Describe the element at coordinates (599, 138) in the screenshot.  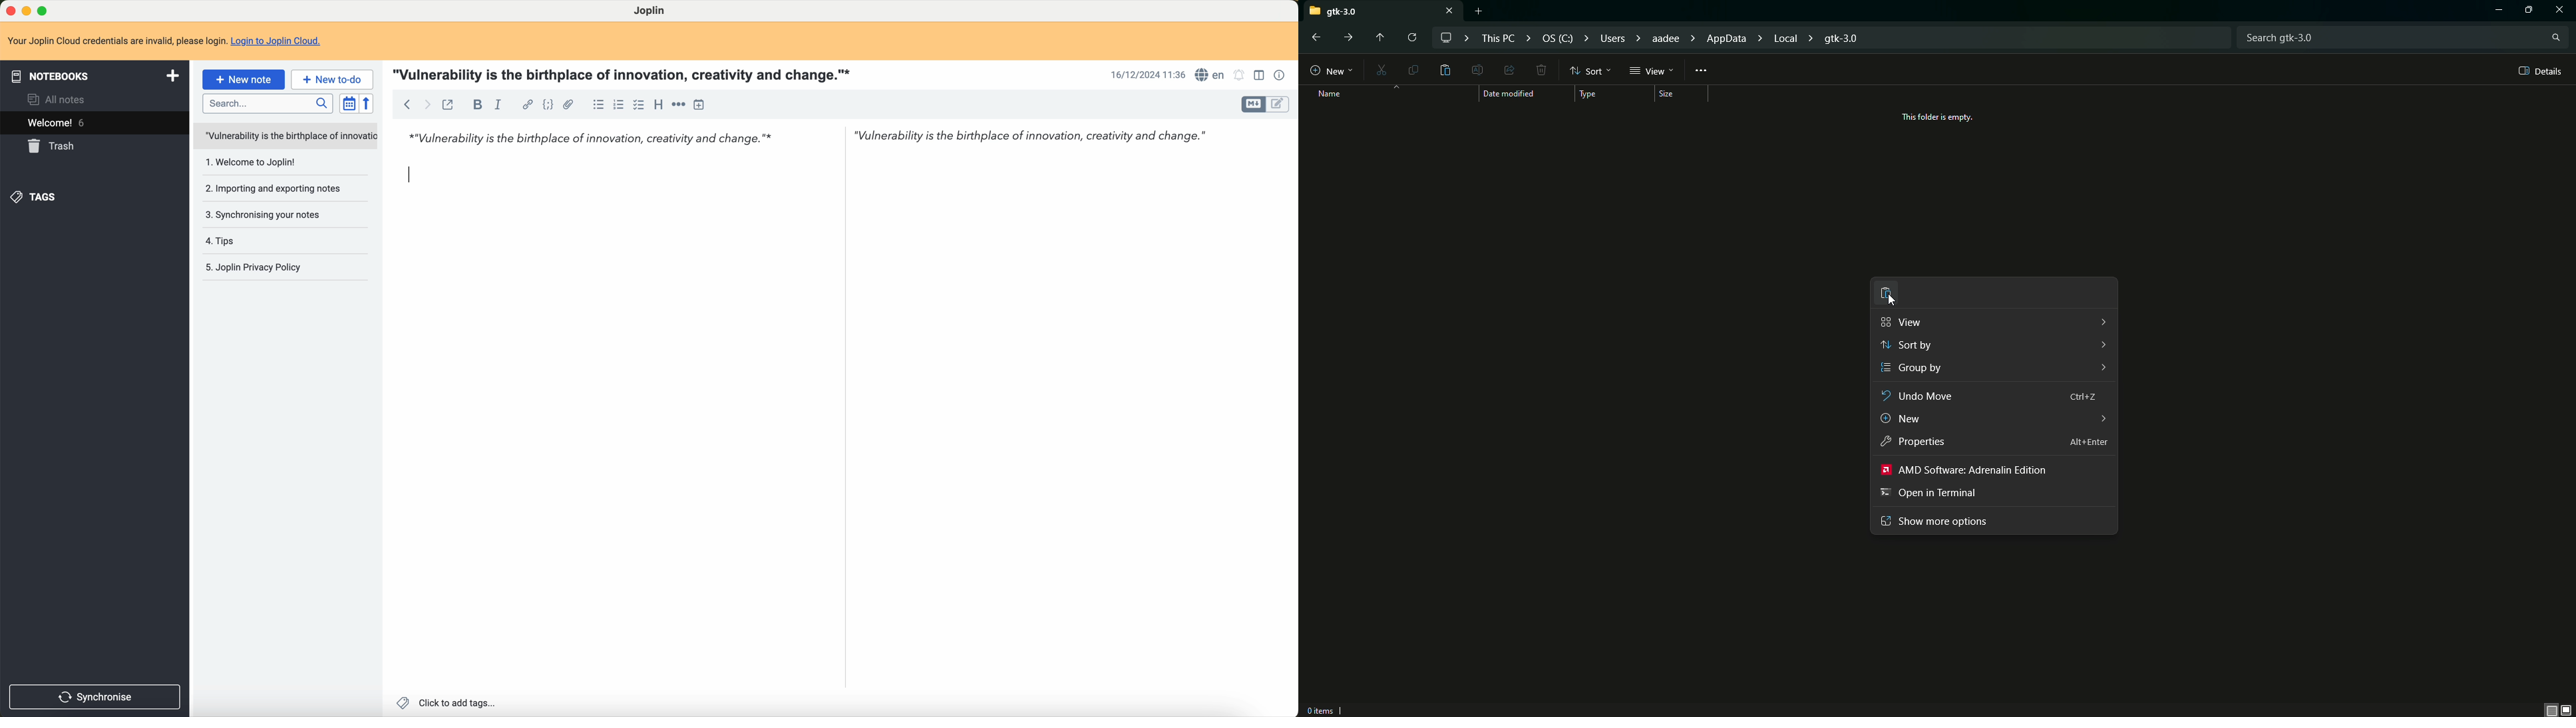
I see `*"Vulnerability is the birthplace of innovation, creativity and change.”` at that location.